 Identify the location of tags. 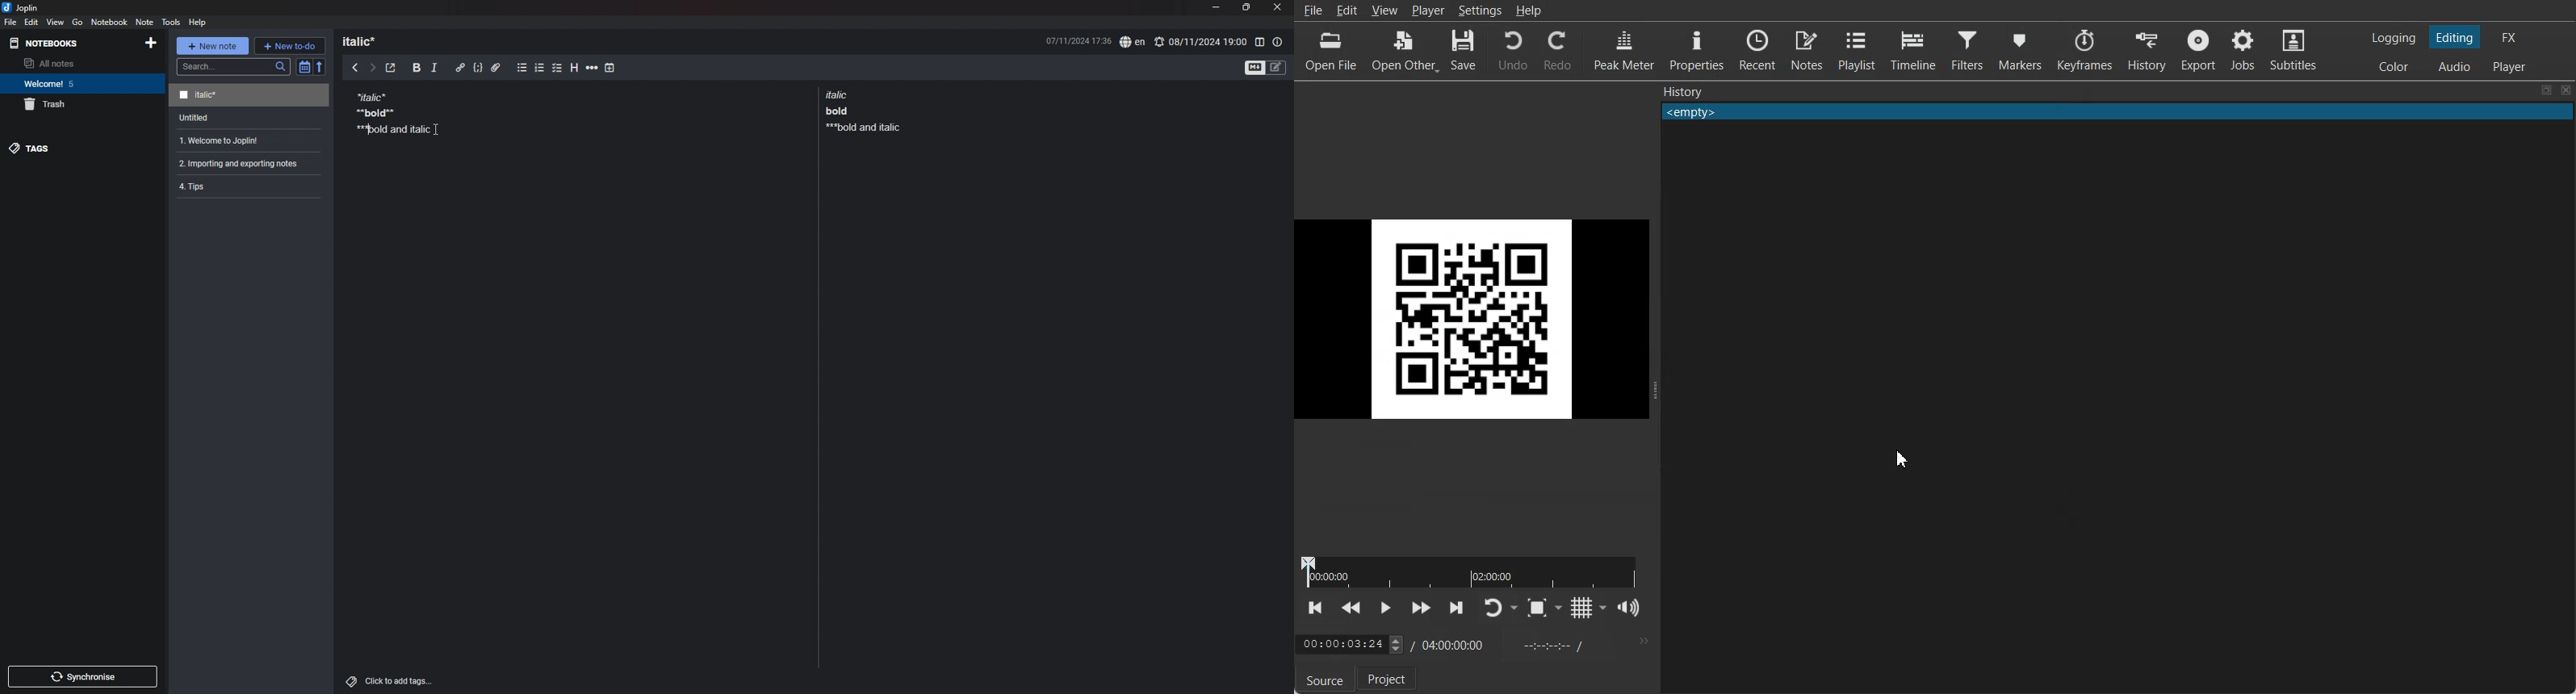
(82, 148).